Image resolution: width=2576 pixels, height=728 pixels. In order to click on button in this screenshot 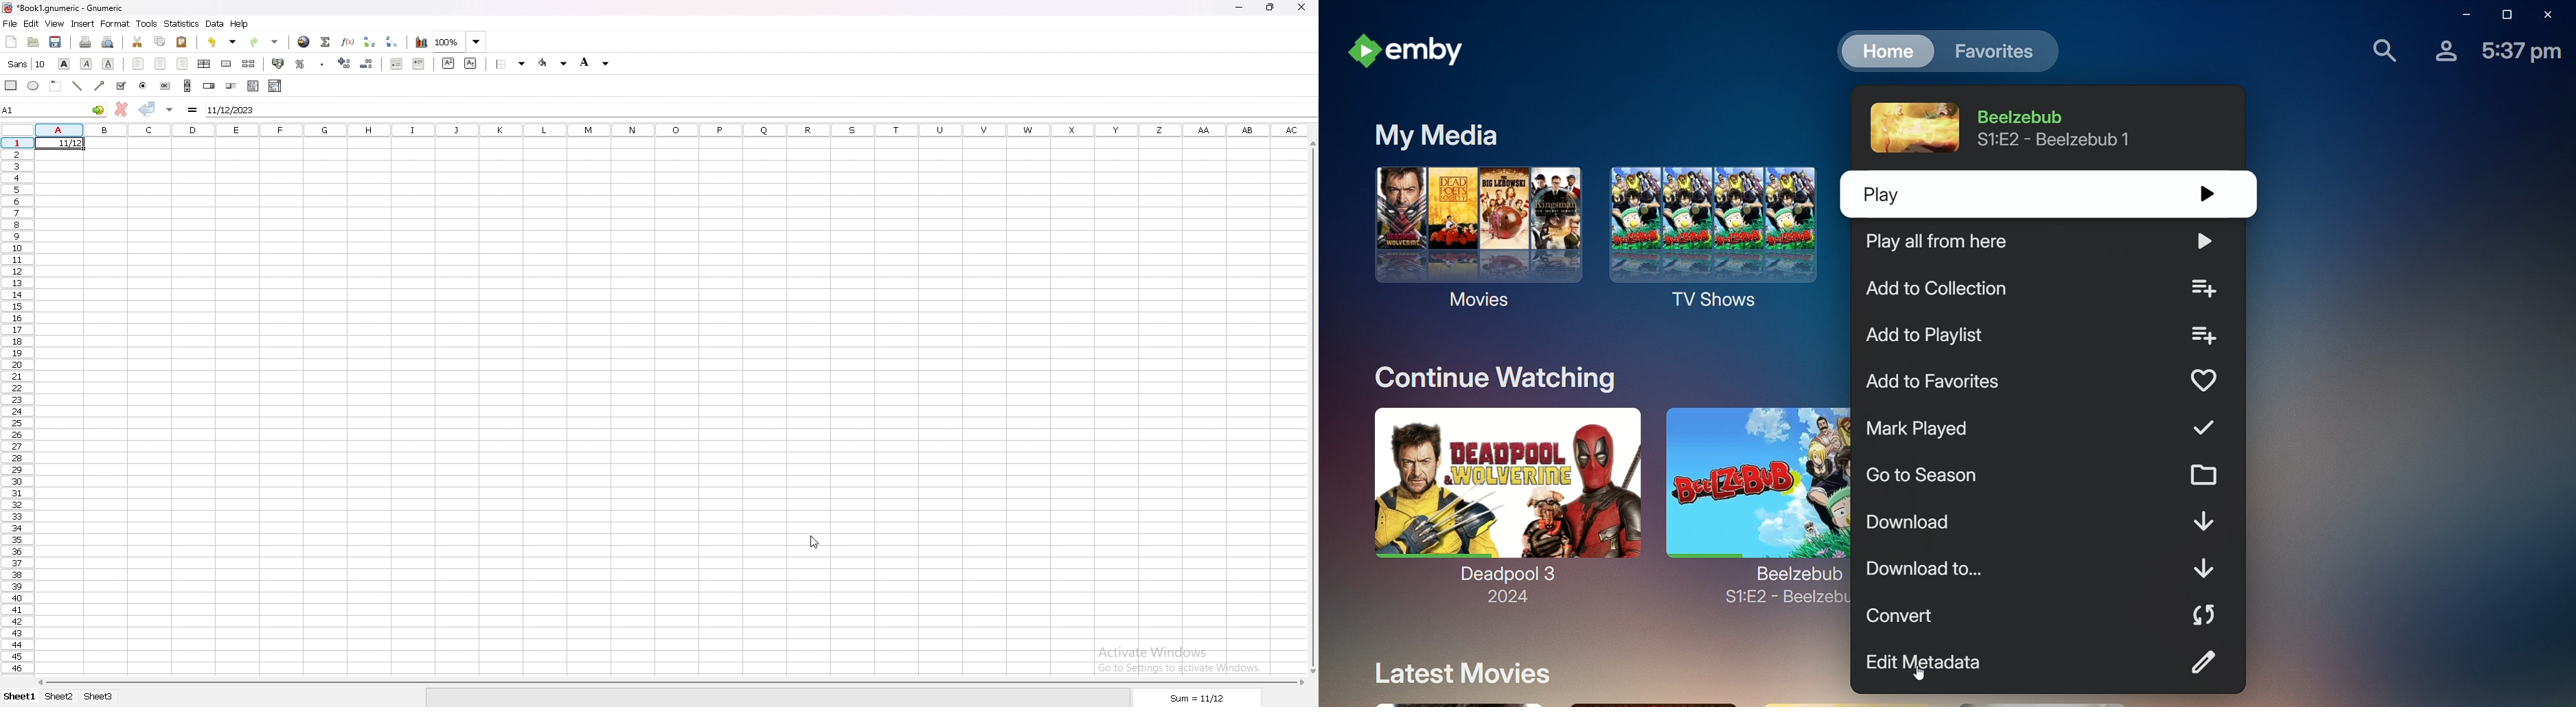, I will do `click(165, 86)`.